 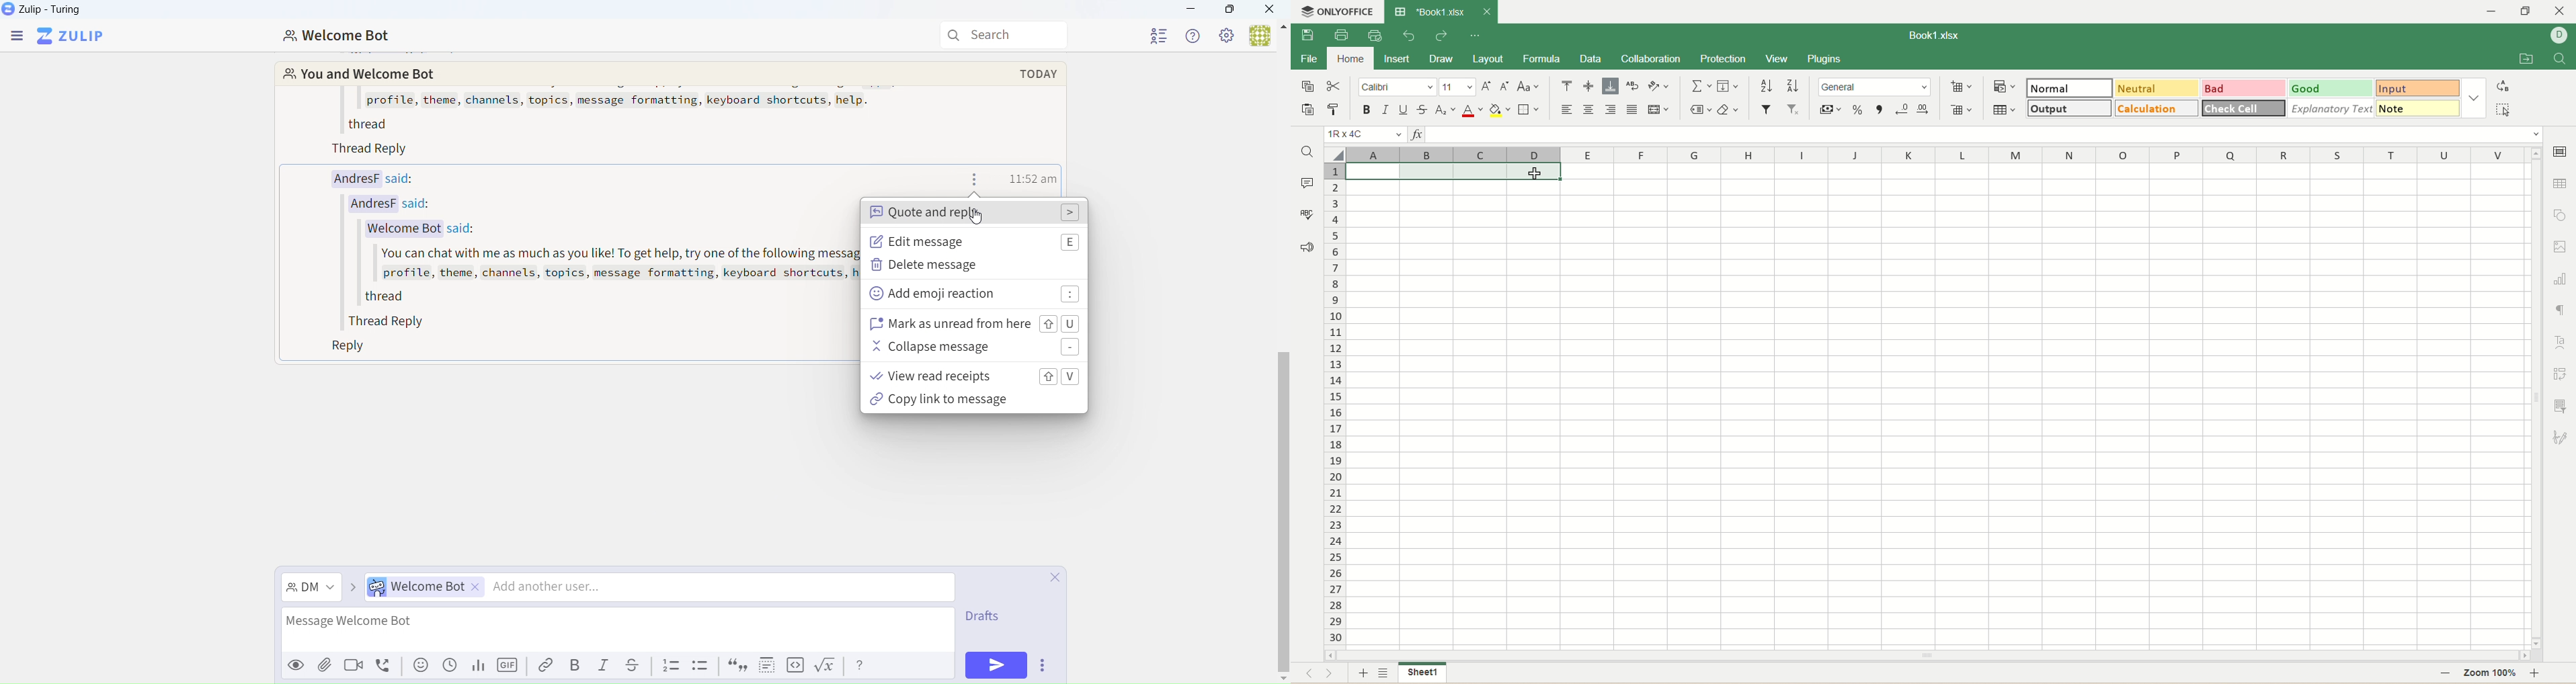 I want to click on previous, so click(x=1306, y=675).